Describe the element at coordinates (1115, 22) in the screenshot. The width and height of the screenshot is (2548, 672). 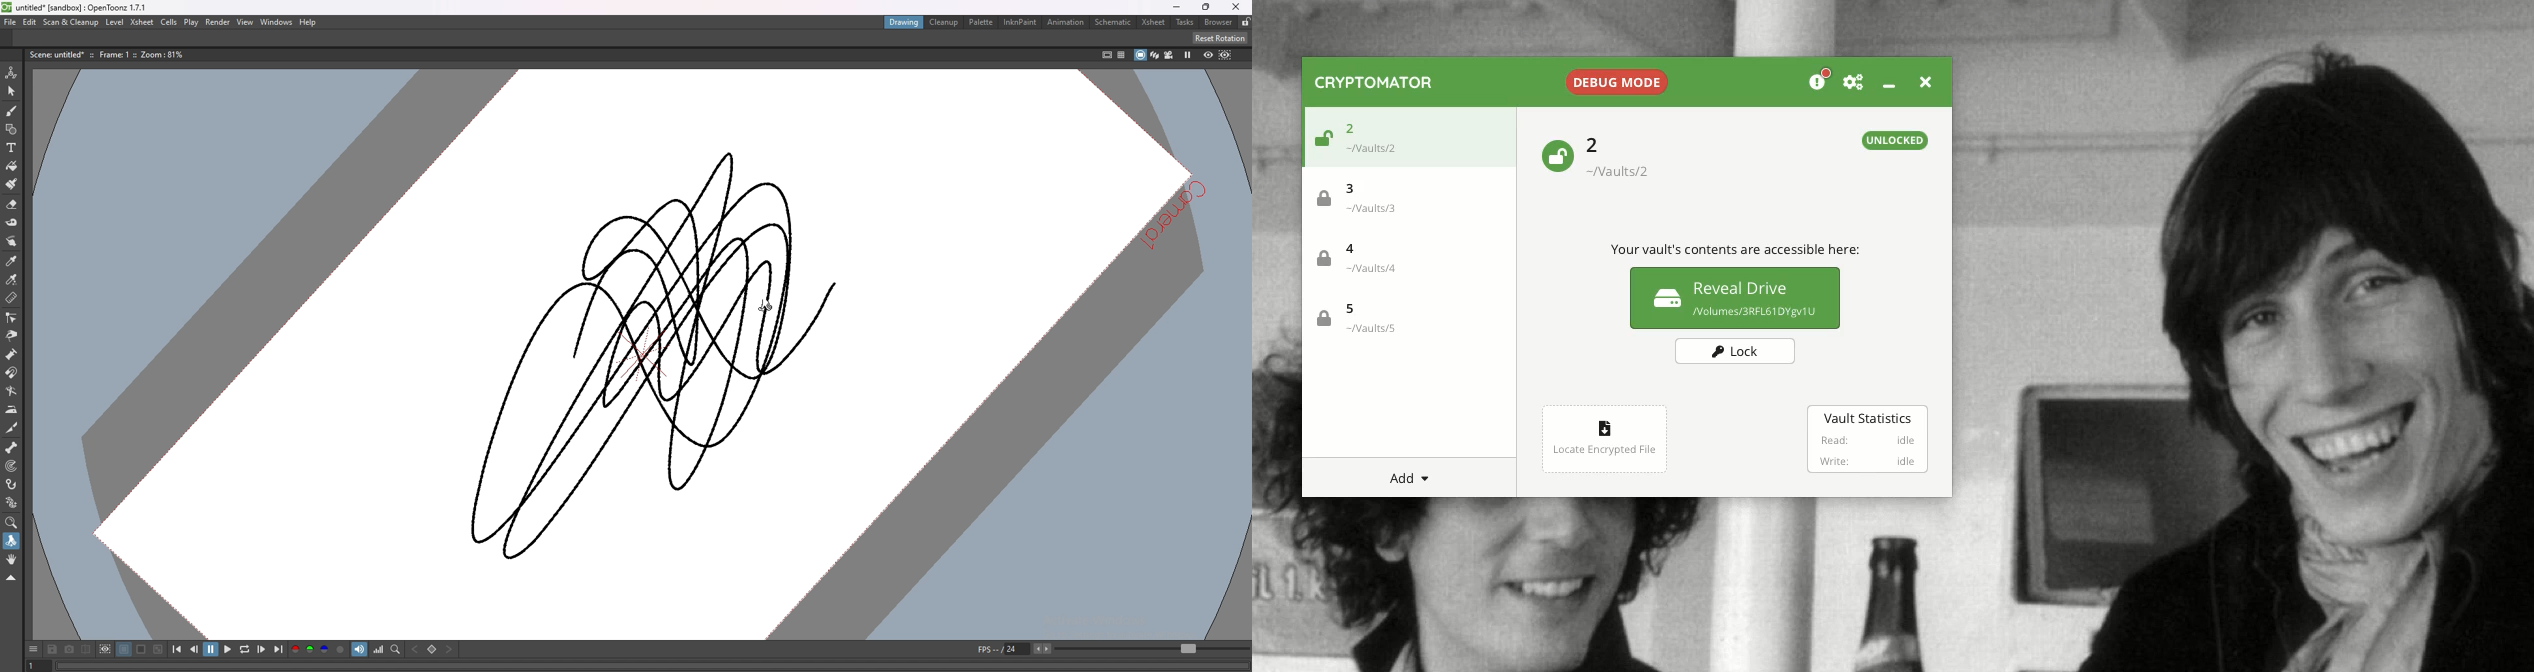
I see `schematic` at that location.